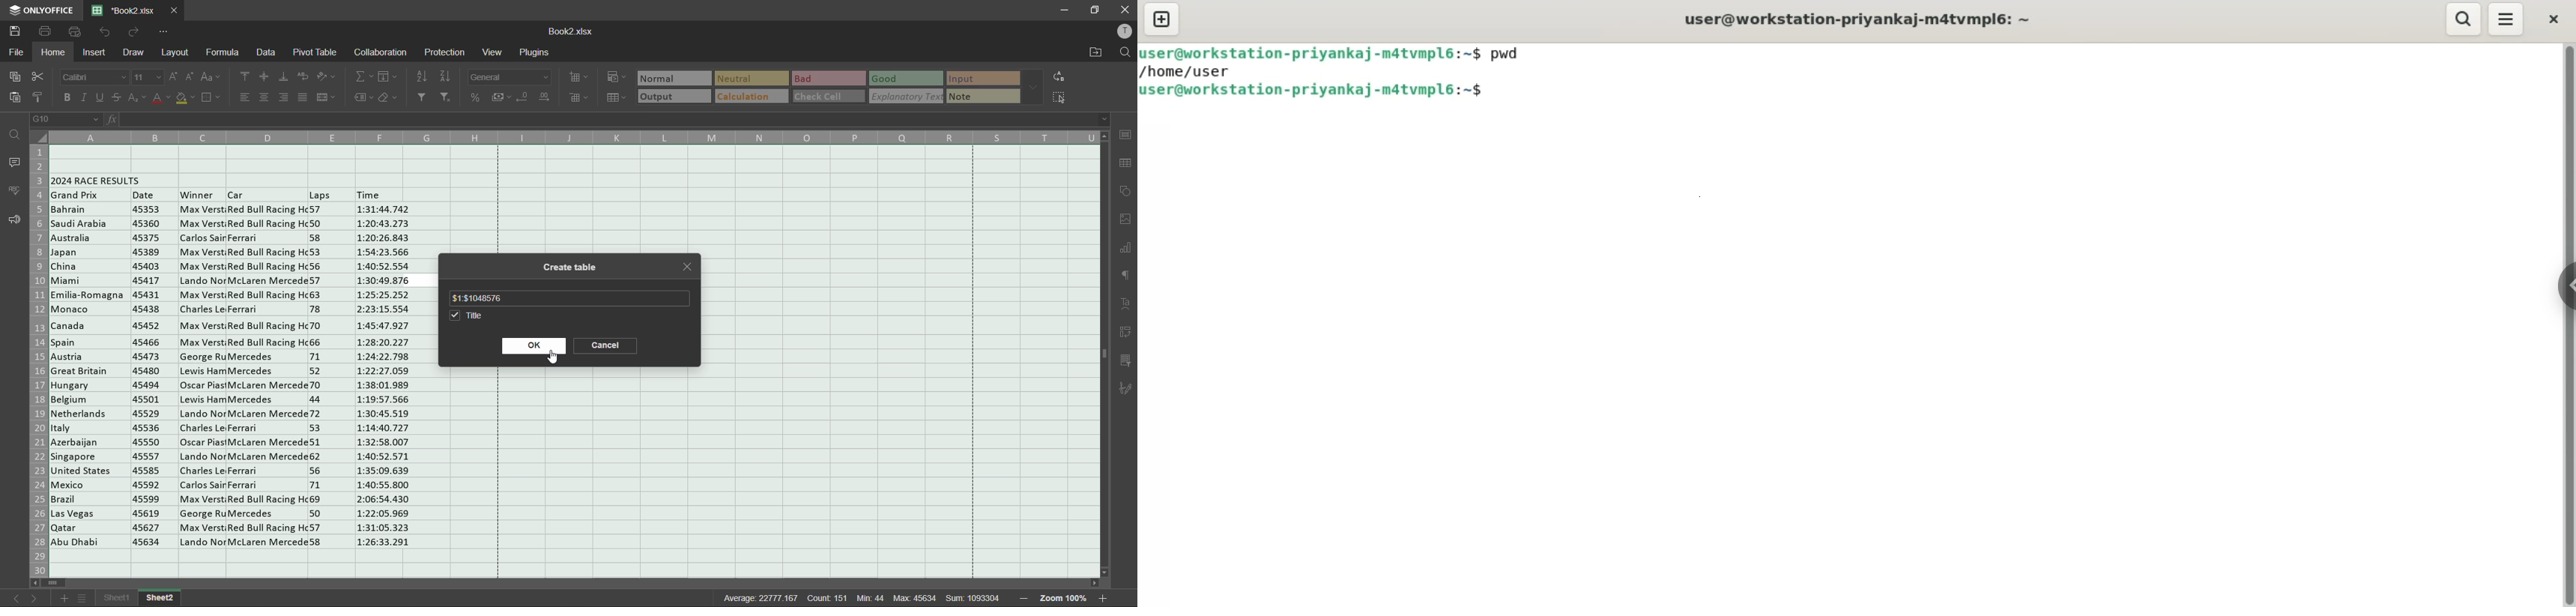 Image resolution: width=2576 pixels, height=616 pixels. I want to click on images, so click(1126, 220).